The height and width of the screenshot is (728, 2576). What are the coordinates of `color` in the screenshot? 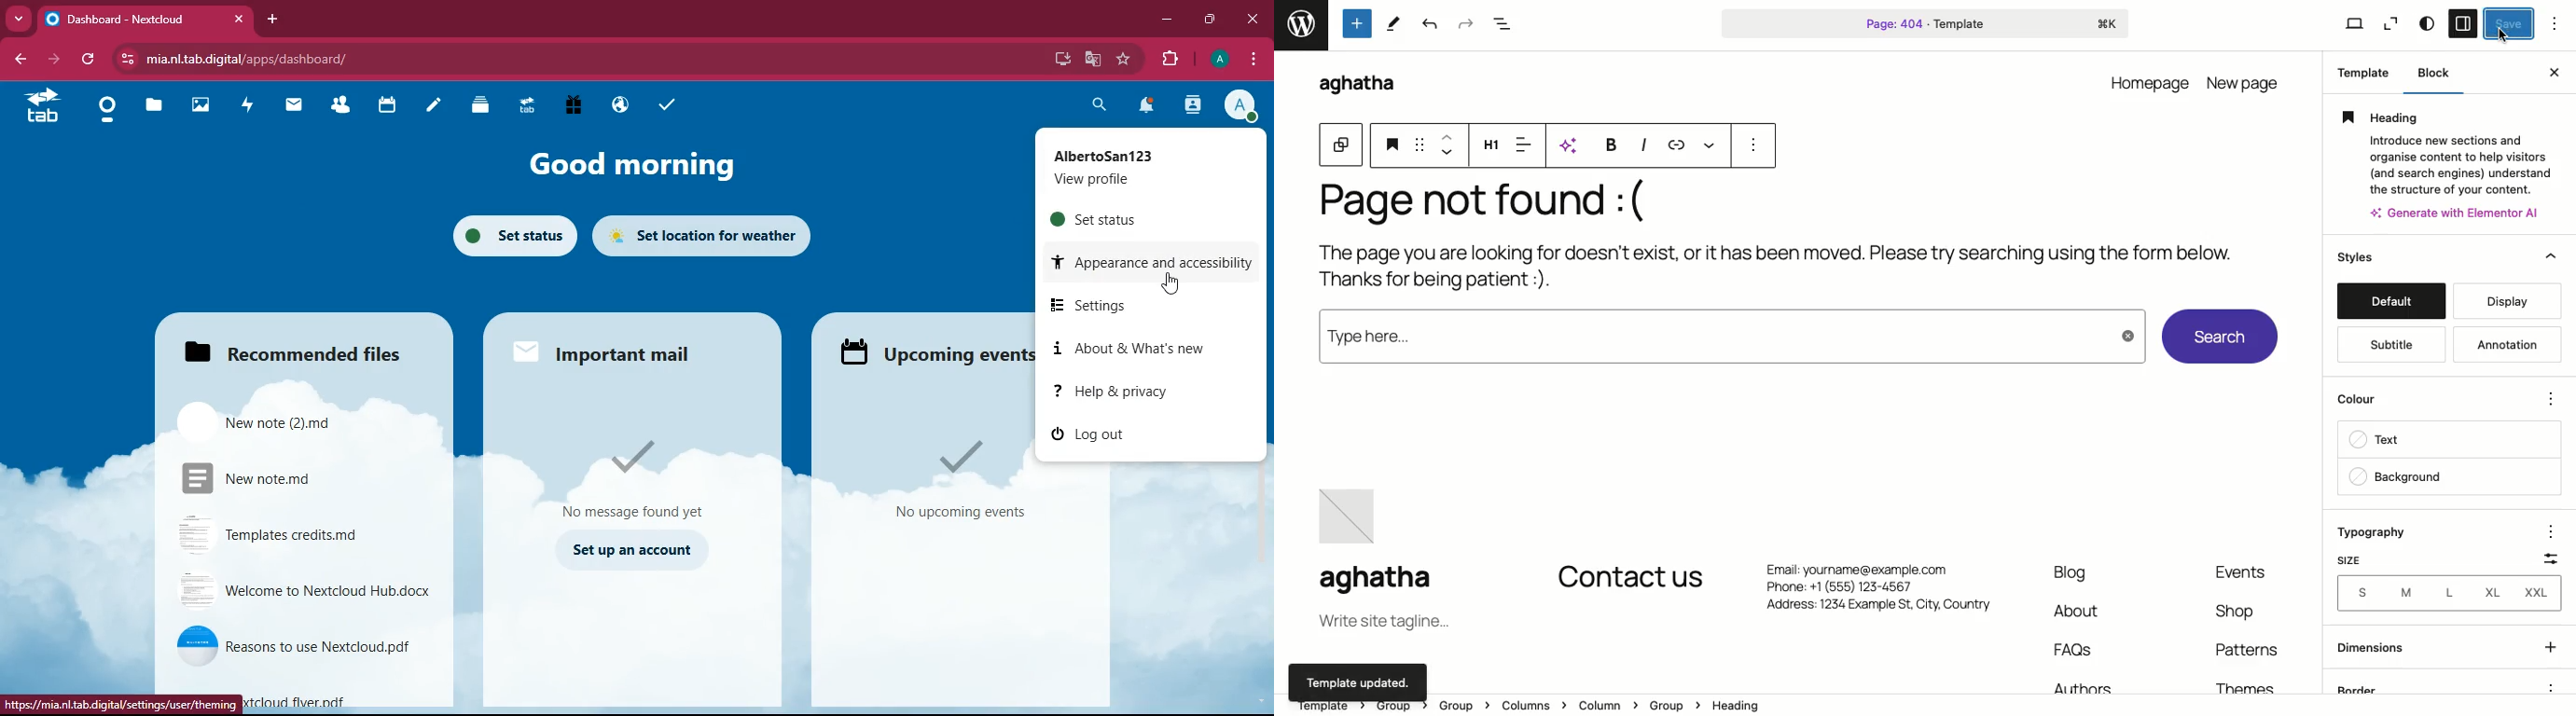 It's located at (2363, 398).